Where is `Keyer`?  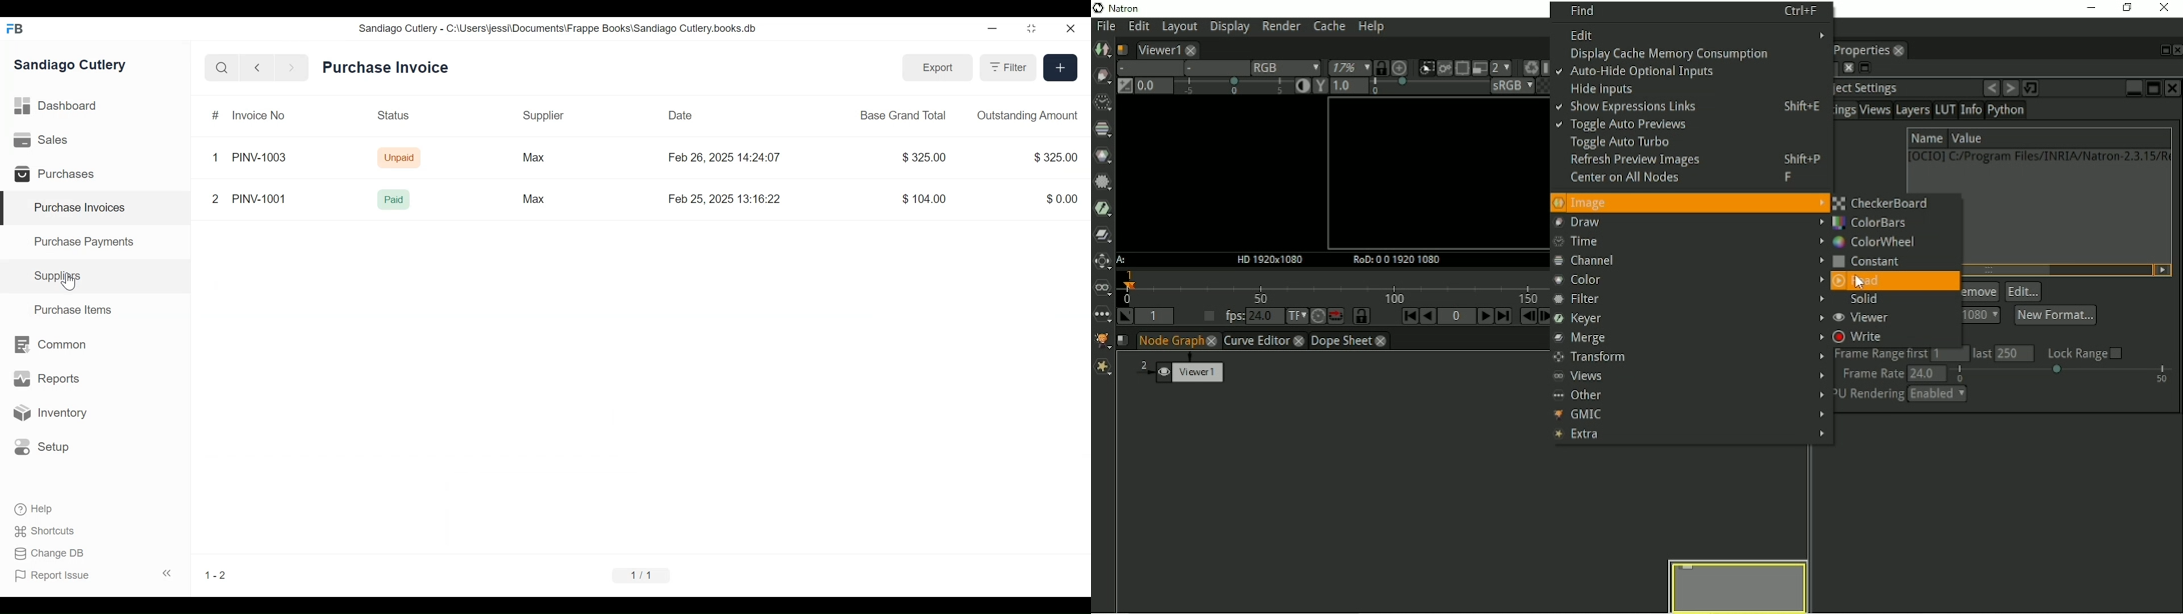
Keyer is located at coordinates (1686, 318).